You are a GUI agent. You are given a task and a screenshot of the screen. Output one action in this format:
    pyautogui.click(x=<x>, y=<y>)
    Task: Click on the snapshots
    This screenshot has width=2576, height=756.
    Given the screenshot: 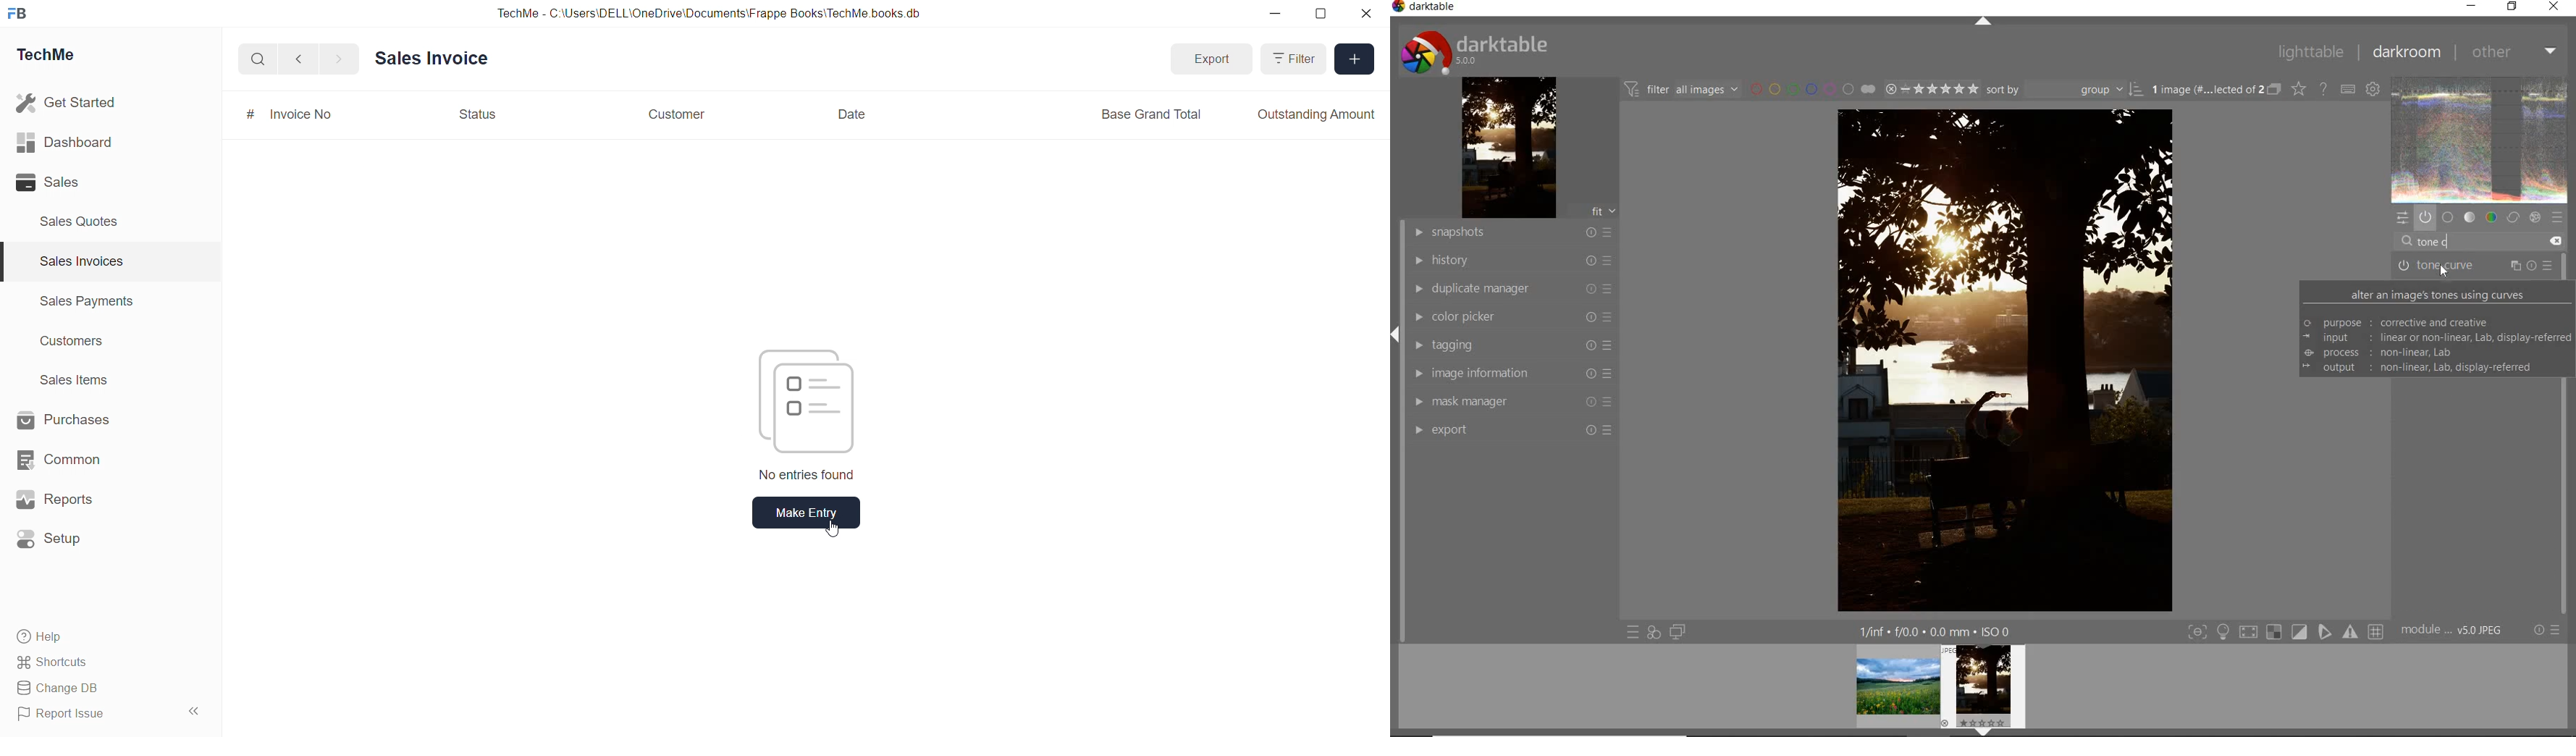 What is the action you would take?
    pyautogui.click(x=1508, y=232)
    